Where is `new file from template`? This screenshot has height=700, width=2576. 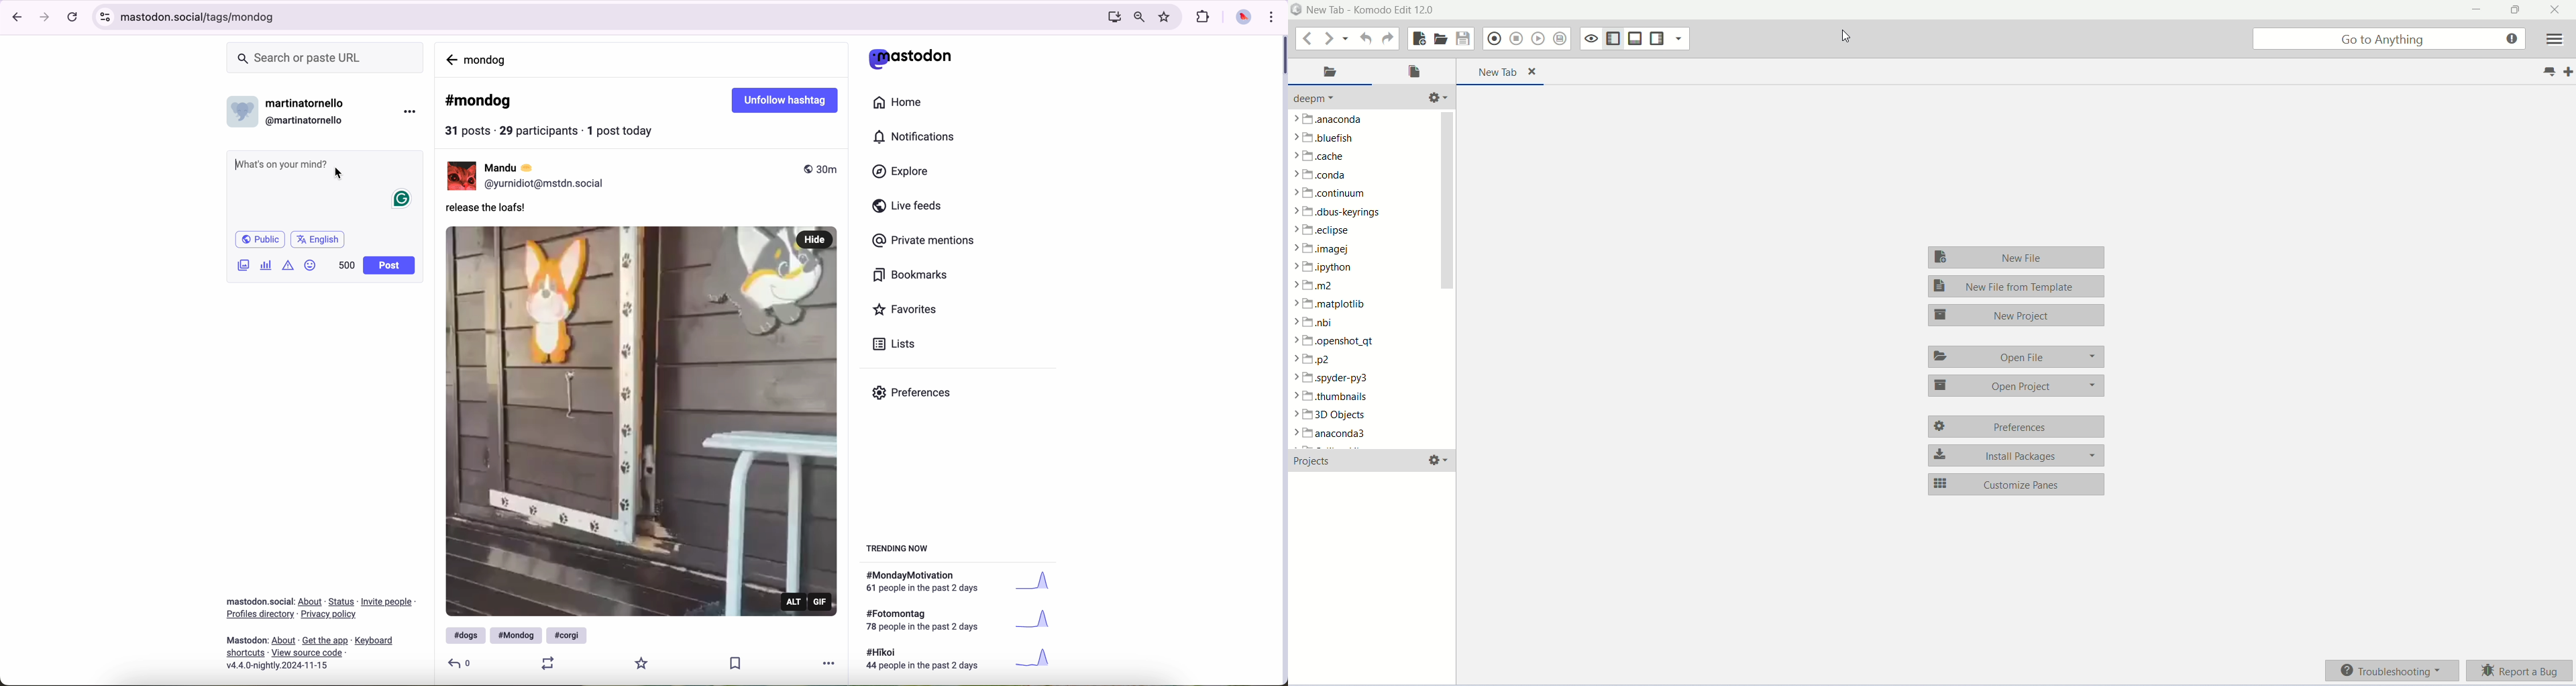
new file from template is located at coordinates (2016, 287).